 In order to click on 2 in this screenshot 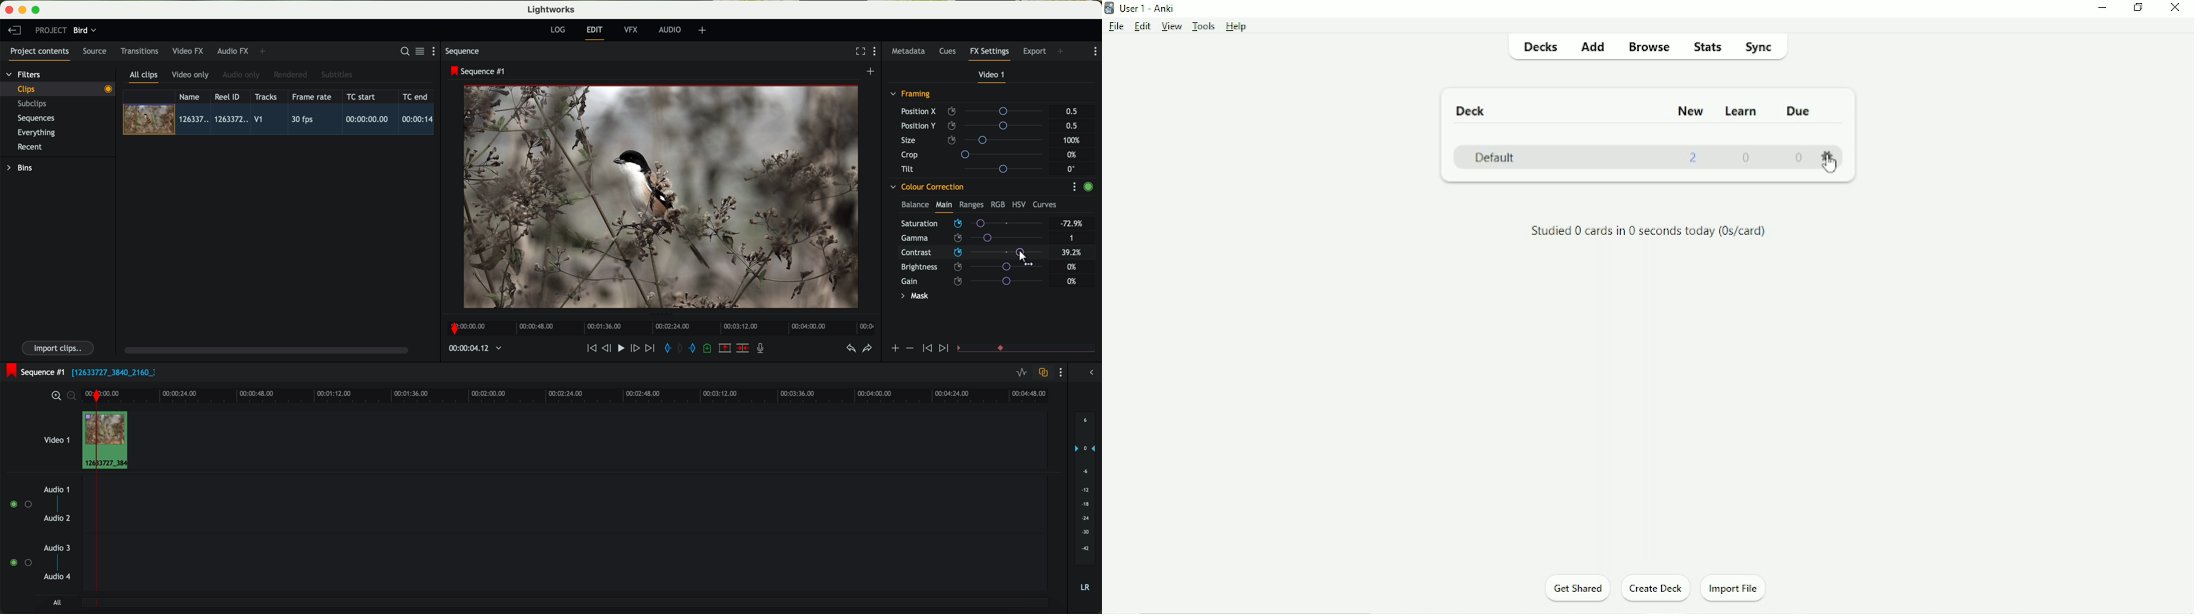, I will do `click(1695, 158)`.